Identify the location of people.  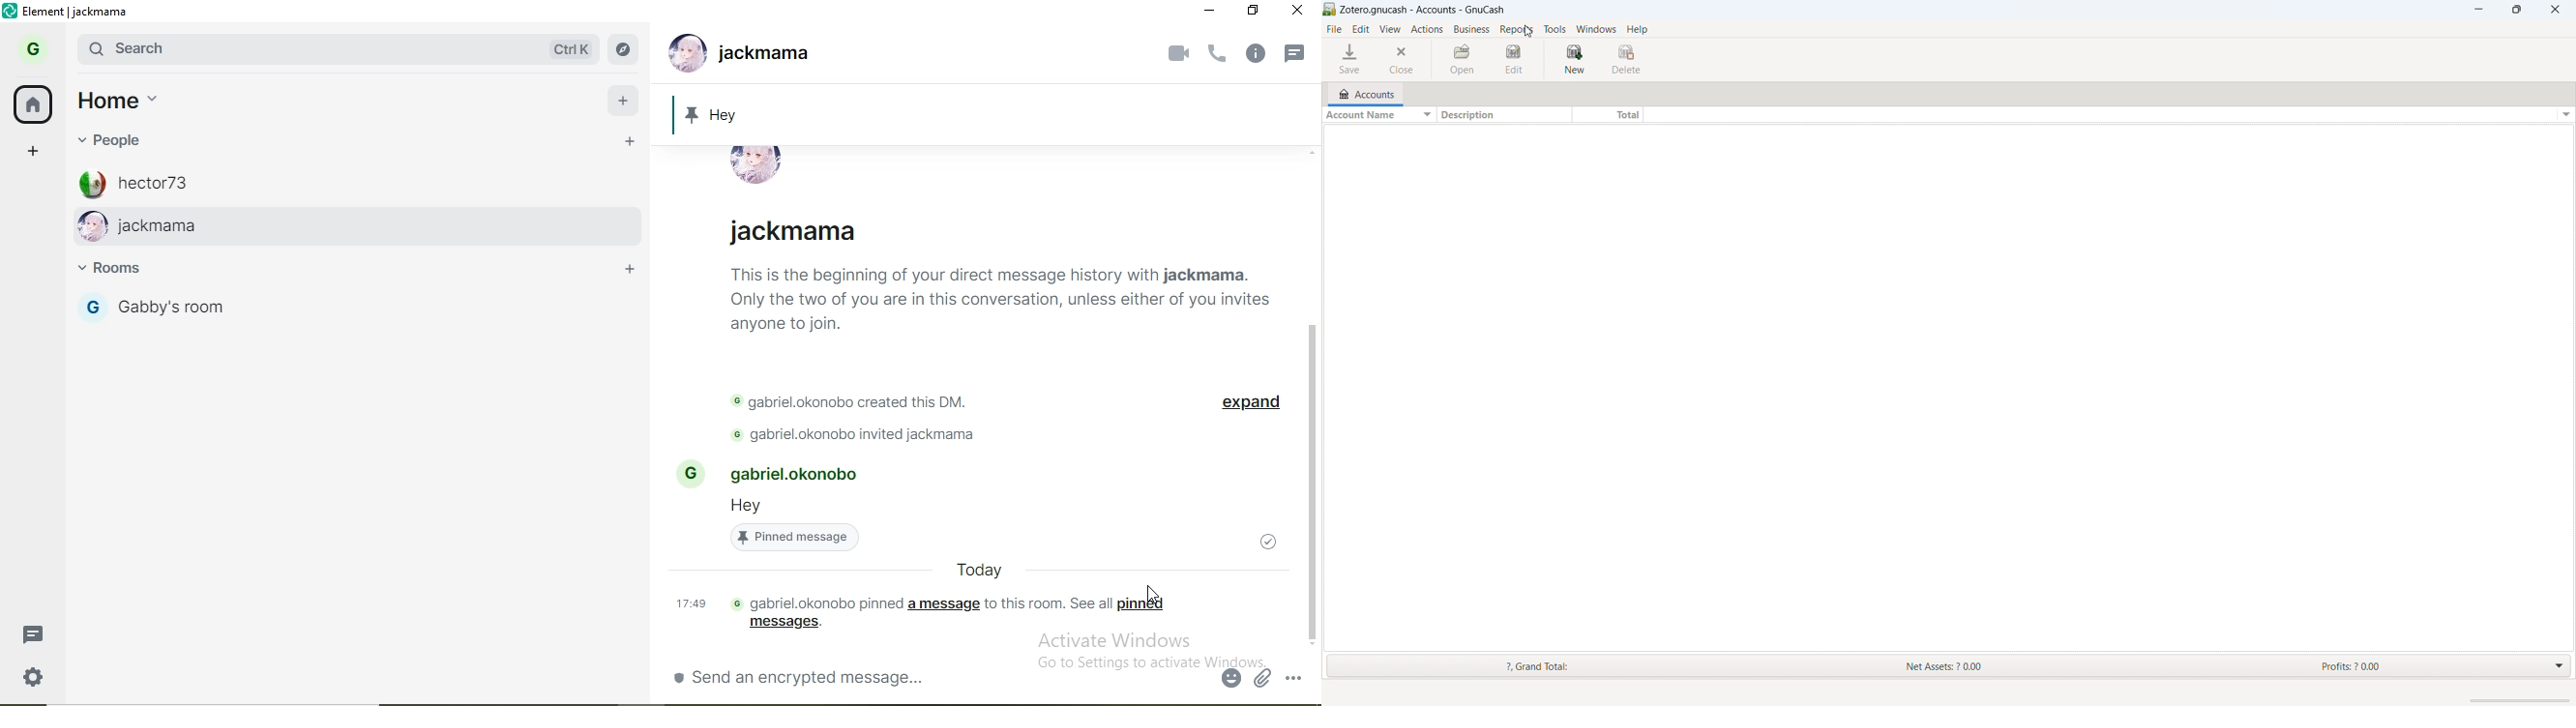
(114, 139).